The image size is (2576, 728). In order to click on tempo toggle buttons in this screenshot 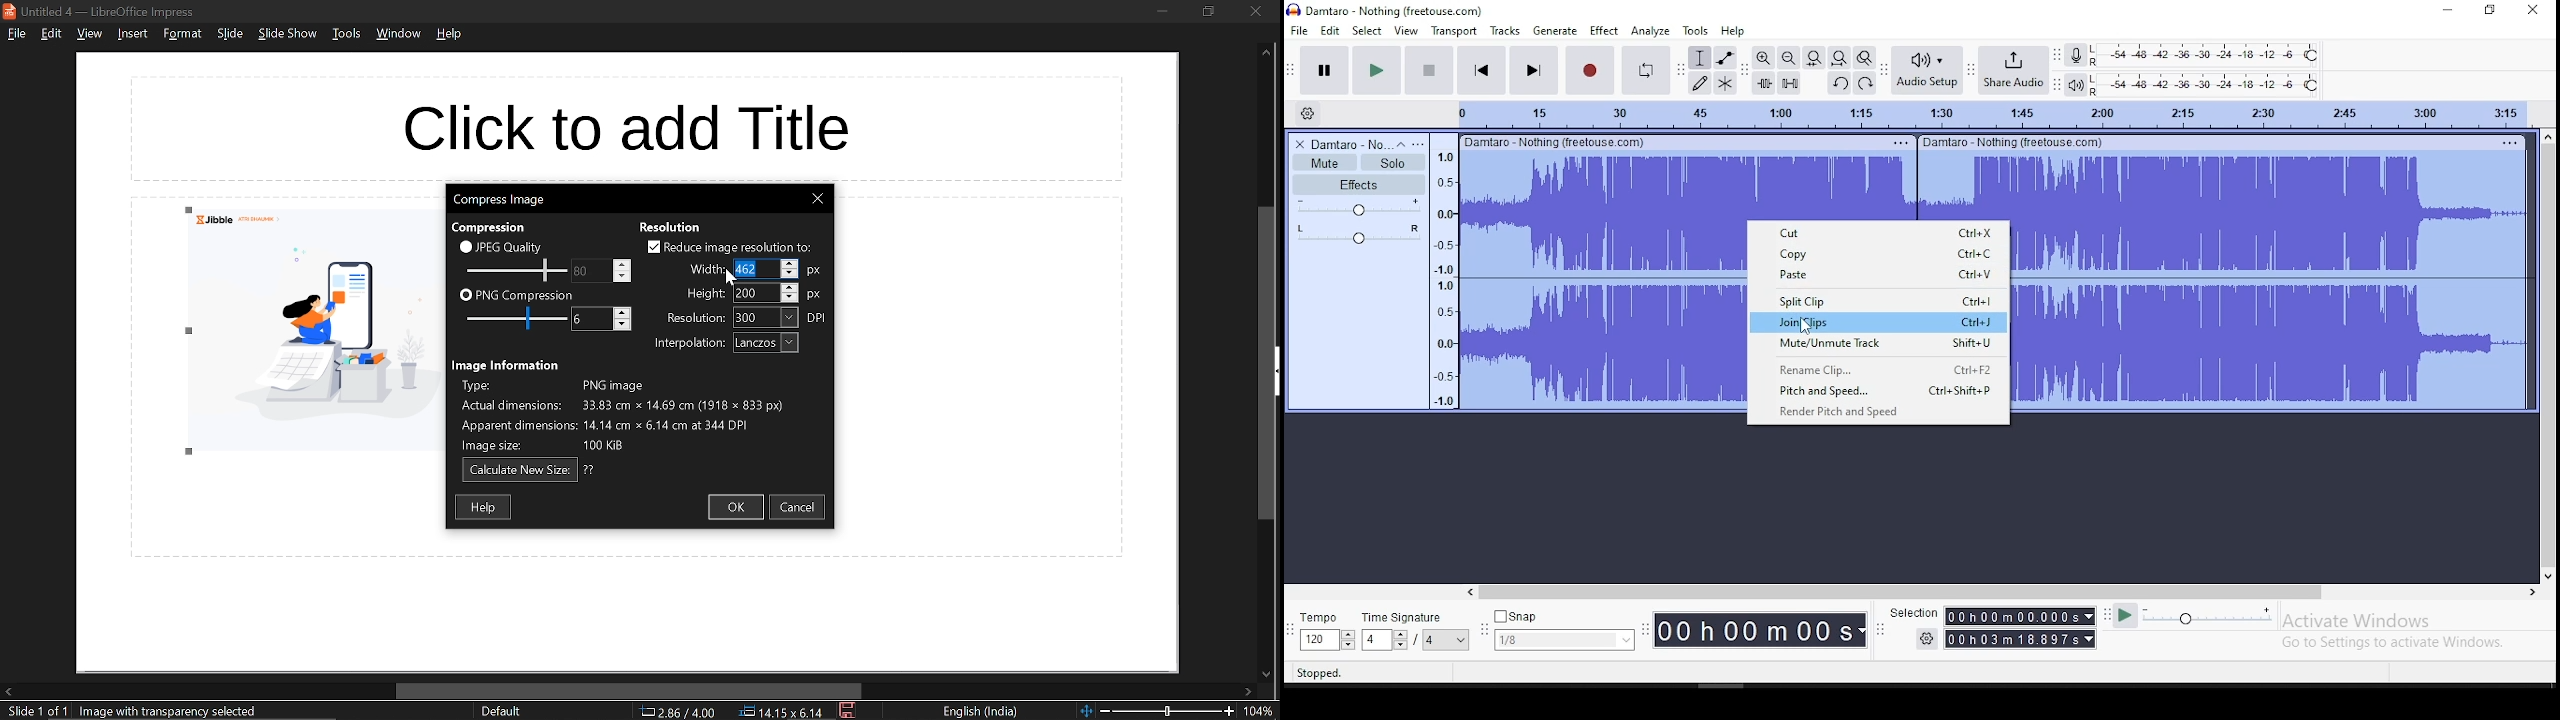, I will do `click(1328, 640)`.